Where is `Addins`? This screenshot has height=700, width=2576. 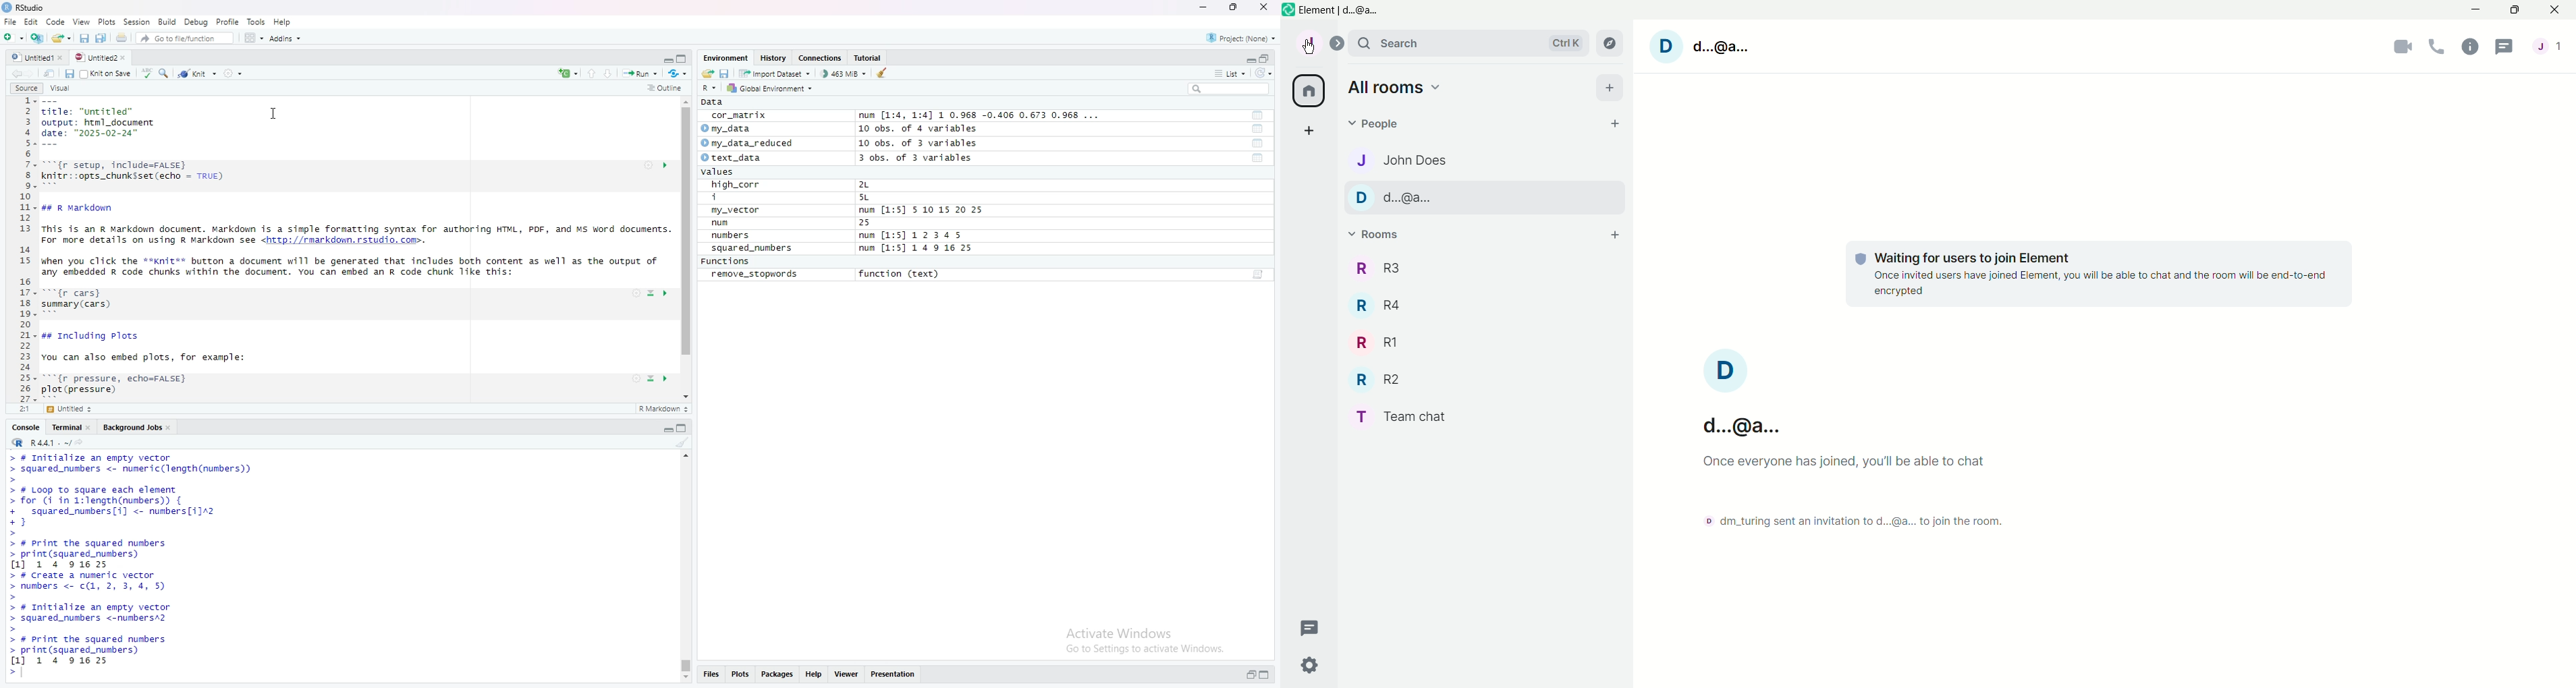
Addins is located at coordinates (286, 37).